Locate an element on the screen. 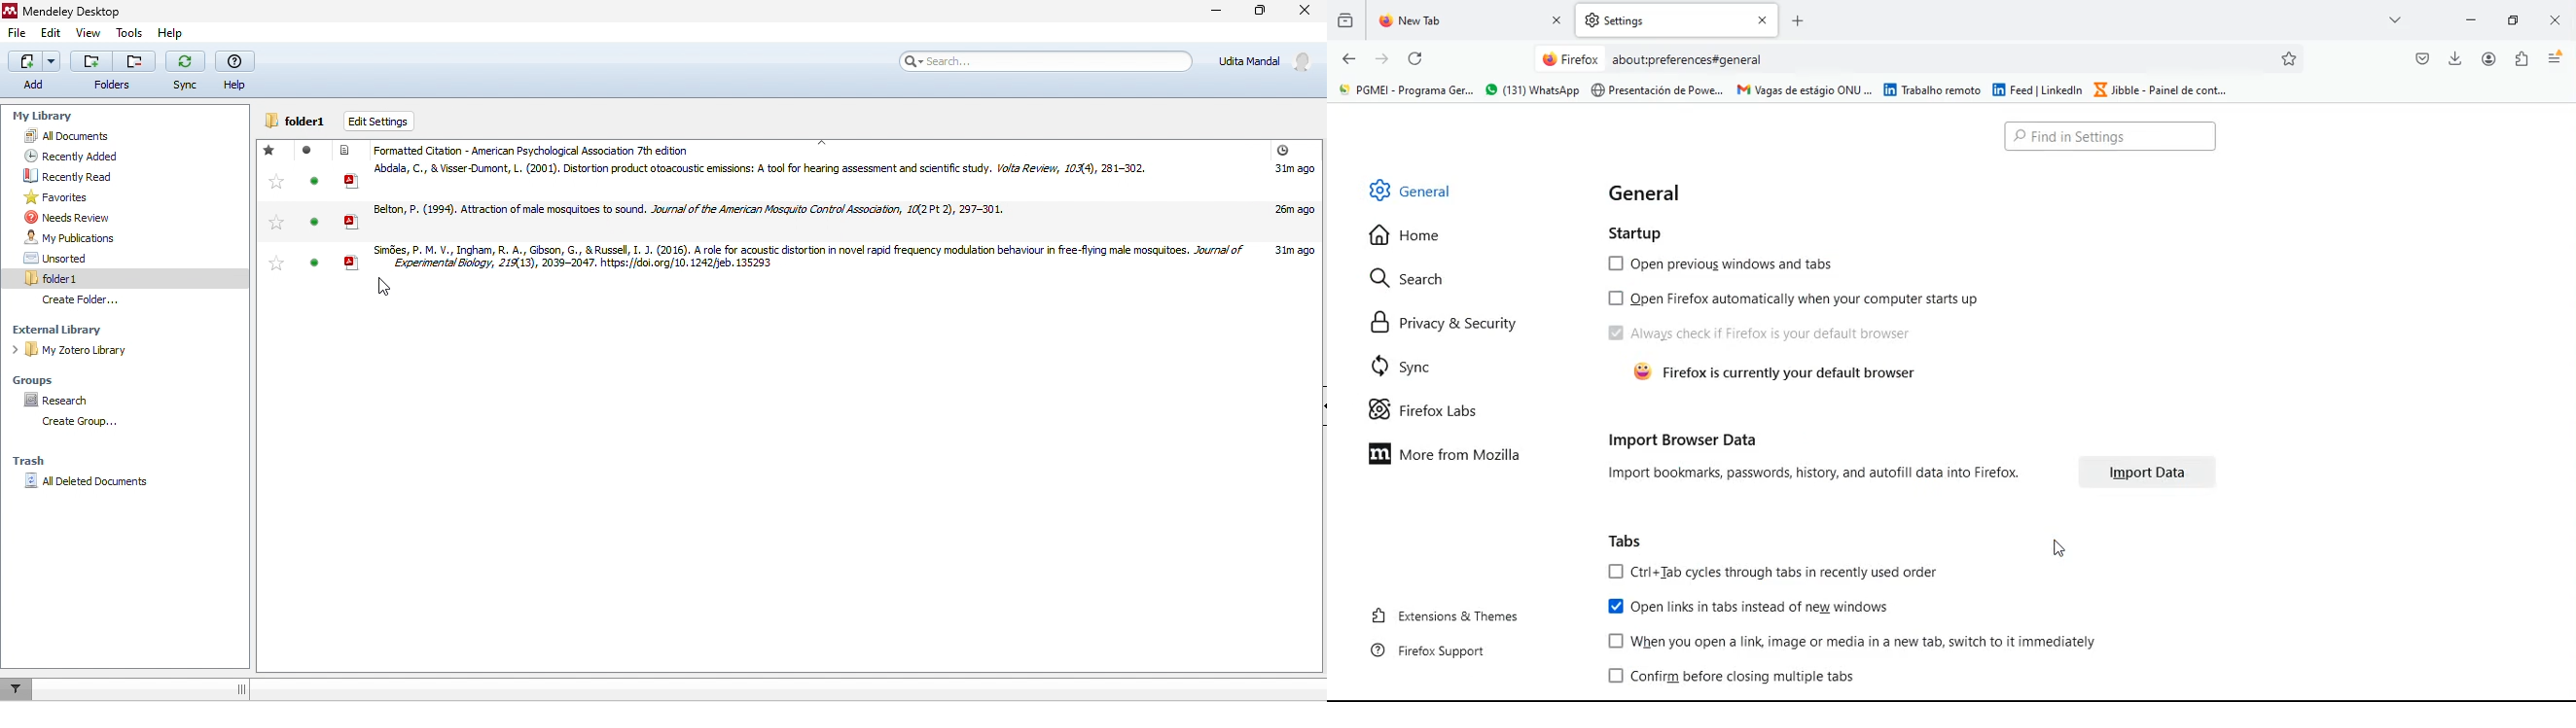 The height and width of the screenshot is (728, 2576). Import Data is located at coordinates (2147, 473).